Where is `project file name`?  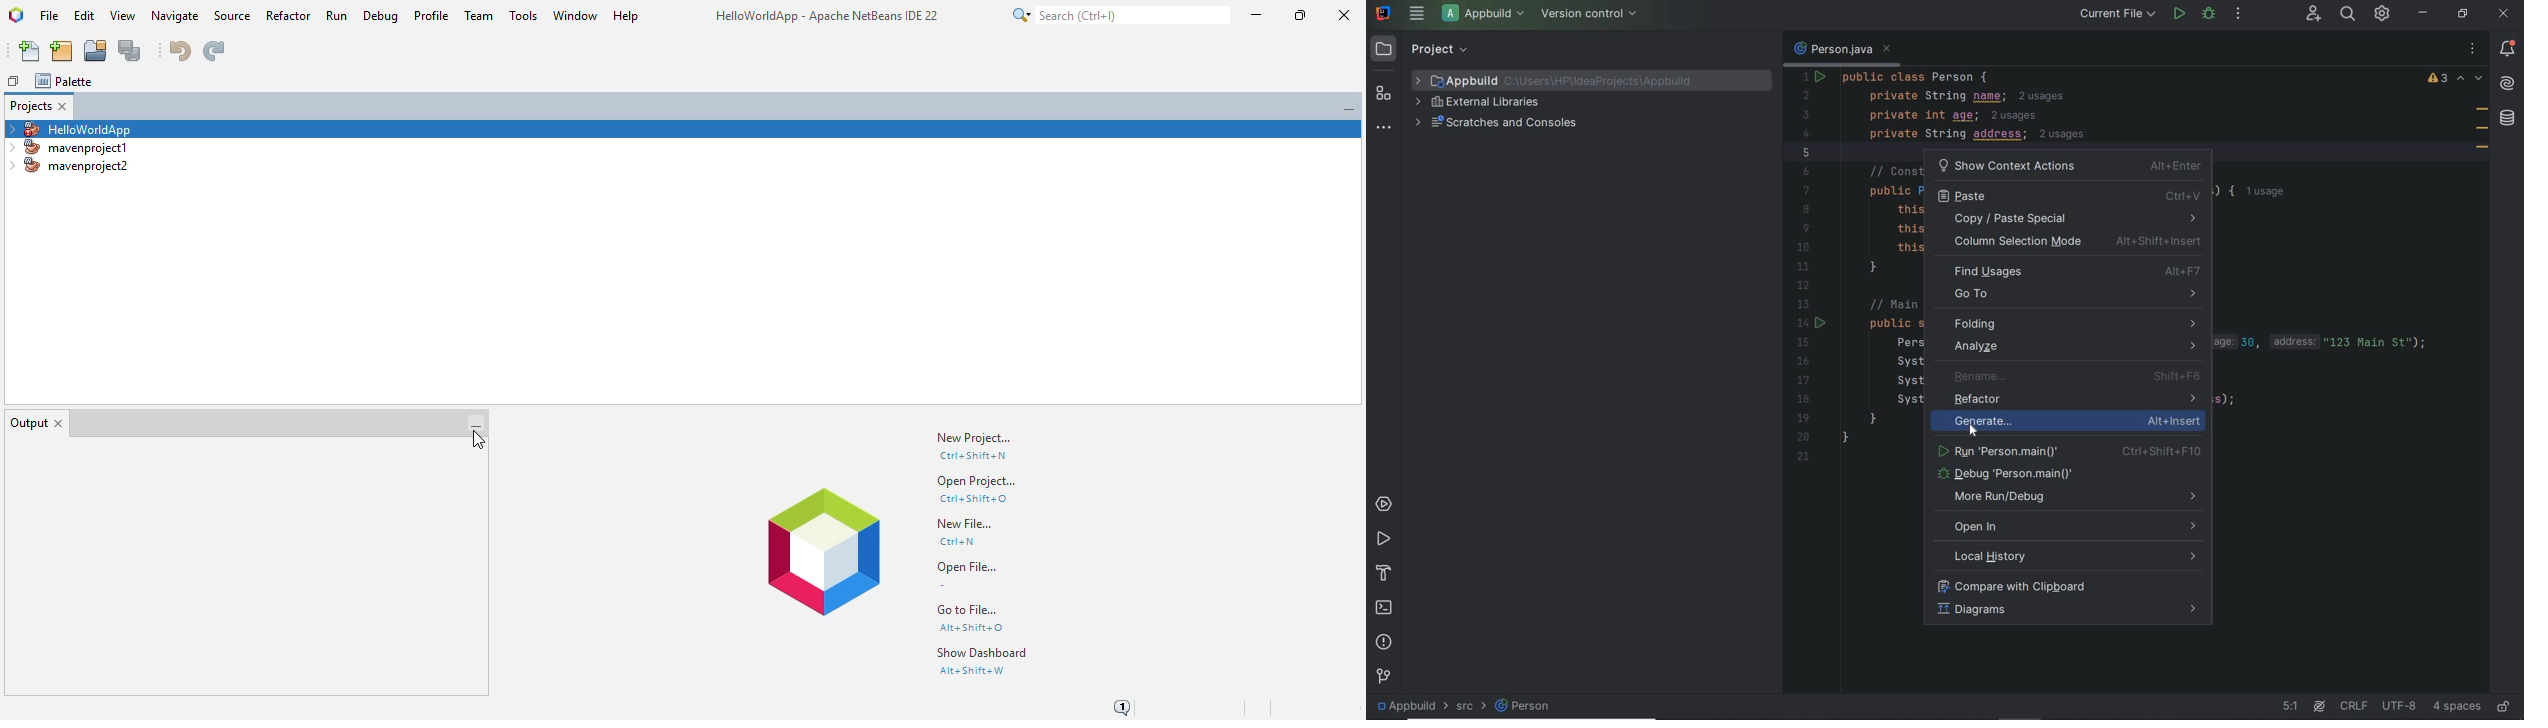
project file name is located at coordinates (1486, 15).